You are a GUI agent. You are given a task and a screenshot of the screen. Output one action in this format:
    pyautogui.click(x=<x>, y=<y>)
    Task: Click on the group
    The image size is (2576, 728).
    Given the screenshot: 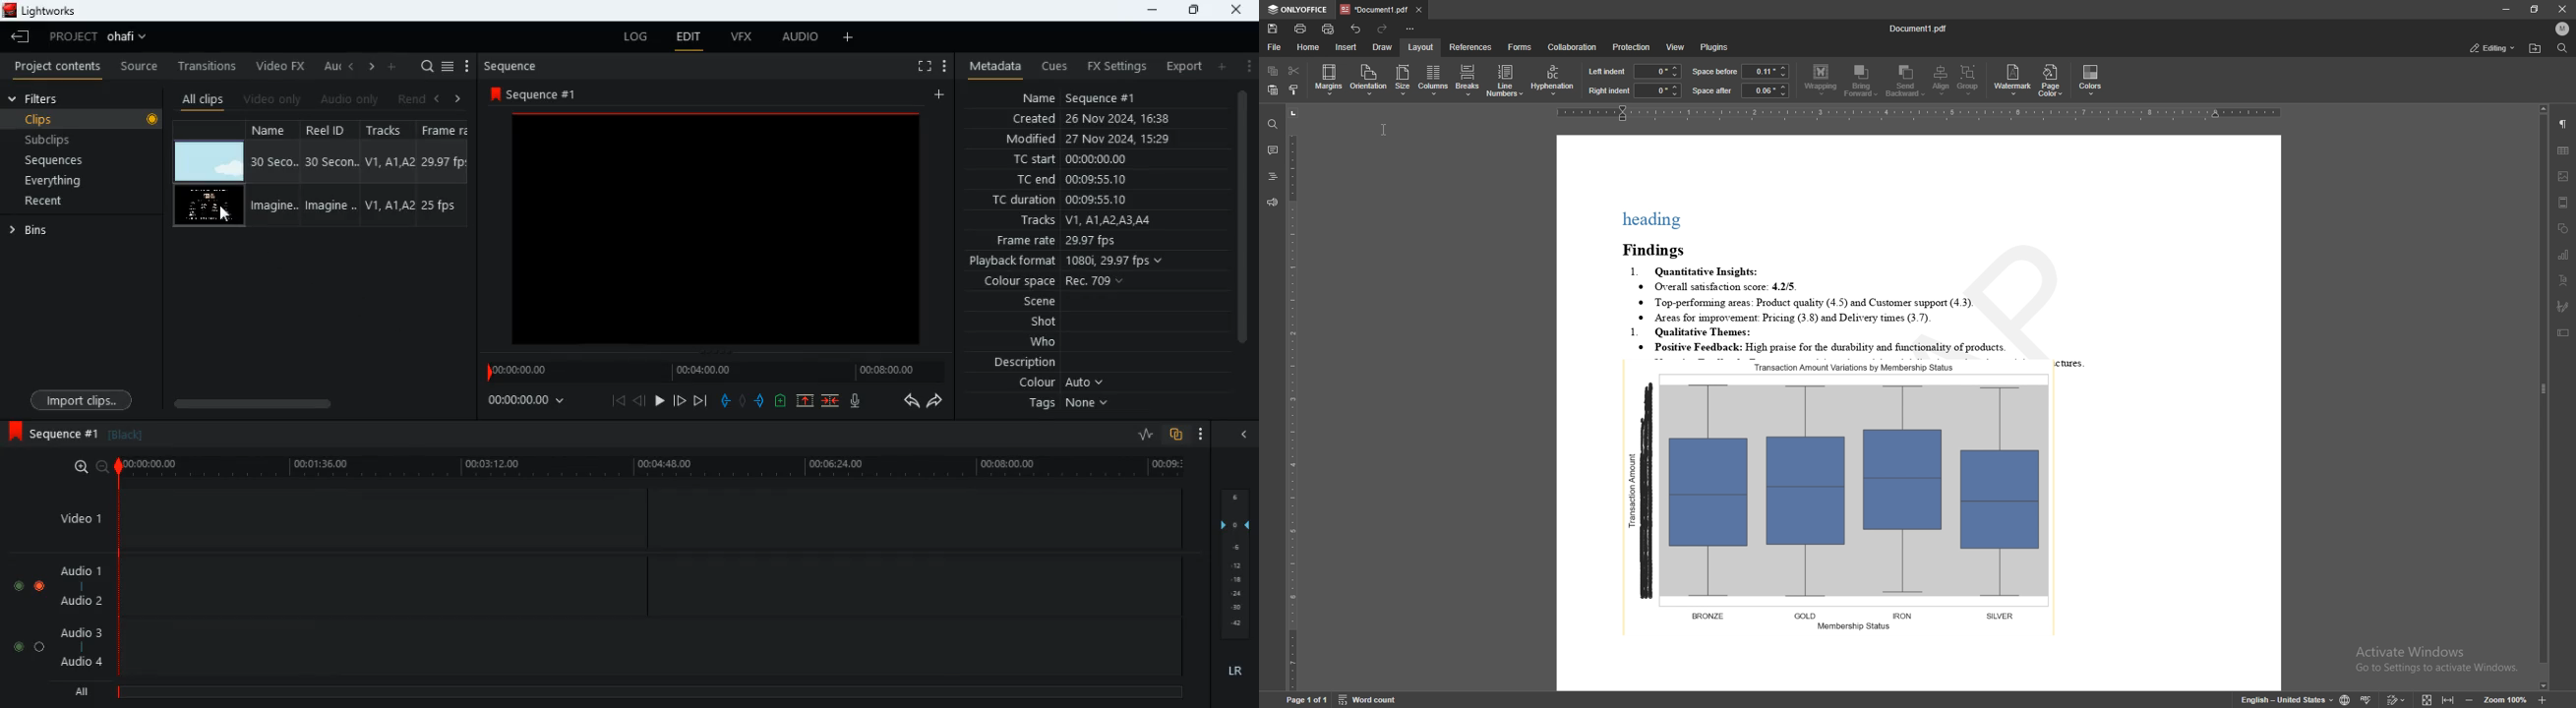 What is the action you would take?
    pyautogui.click(x=1968, y=80)
    